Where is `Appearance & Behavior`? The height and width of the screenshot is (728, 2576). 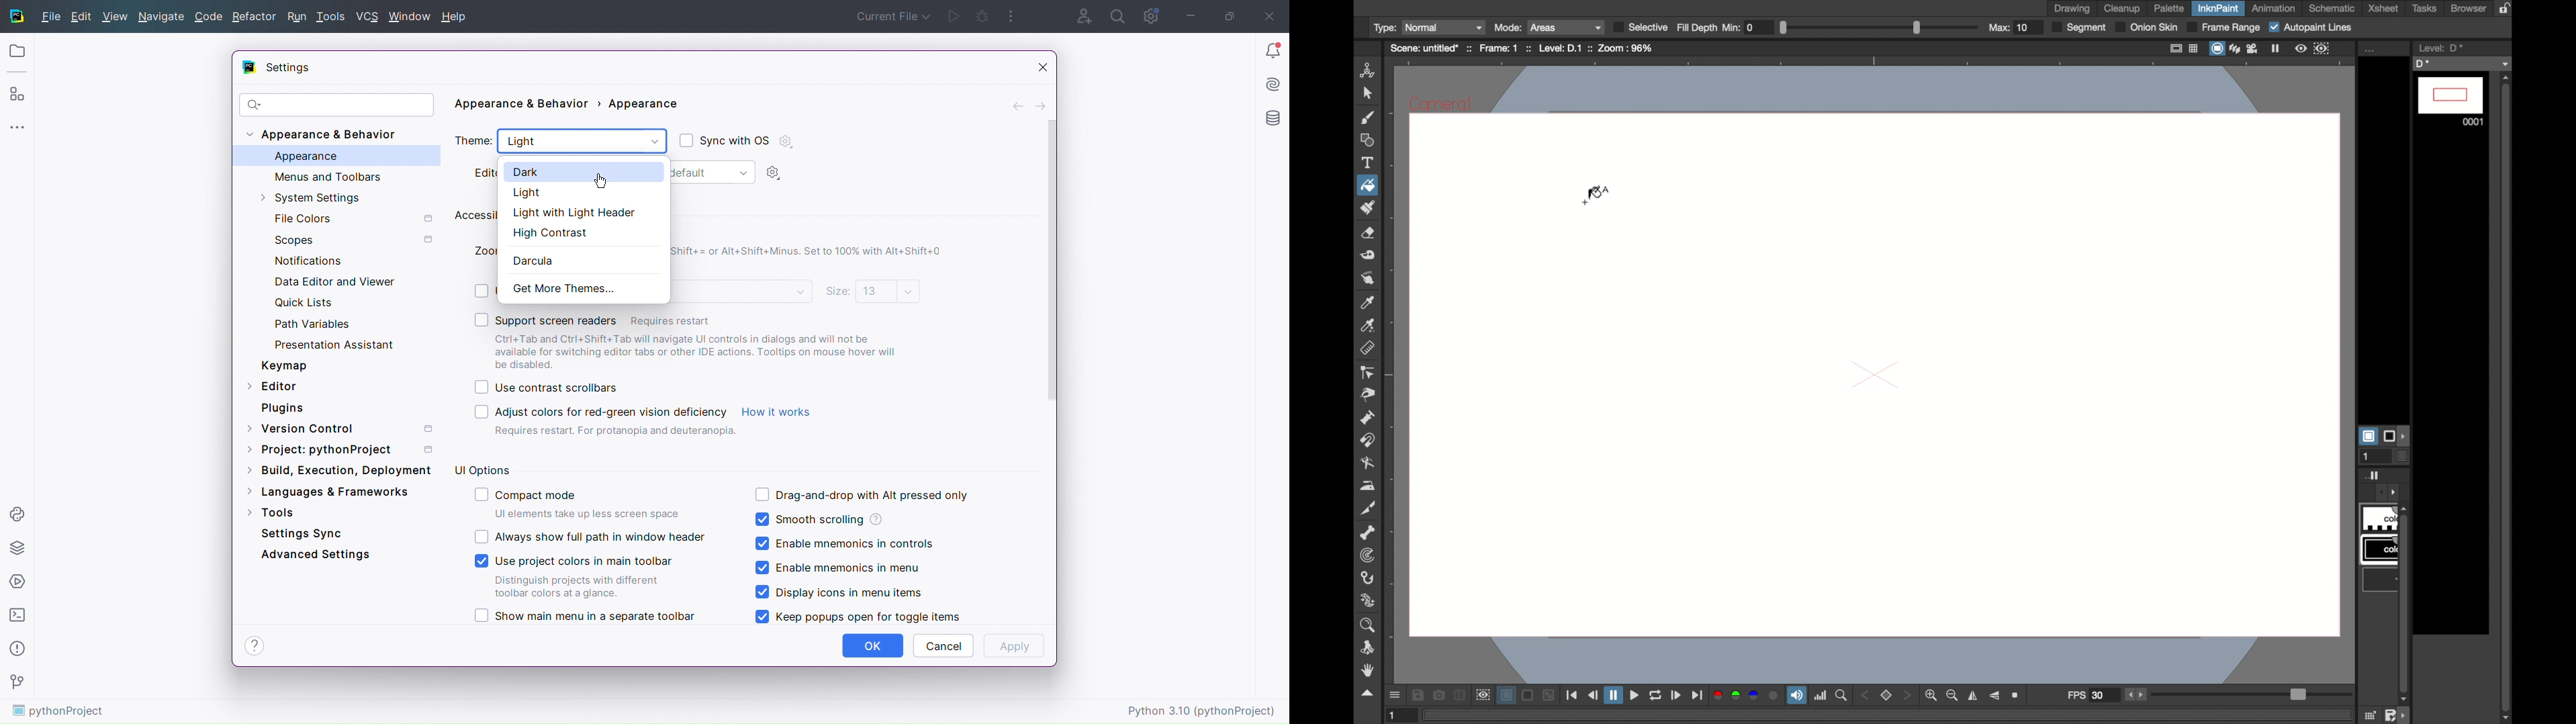 Appearance & Behavior is located at coordinates (326, 135).